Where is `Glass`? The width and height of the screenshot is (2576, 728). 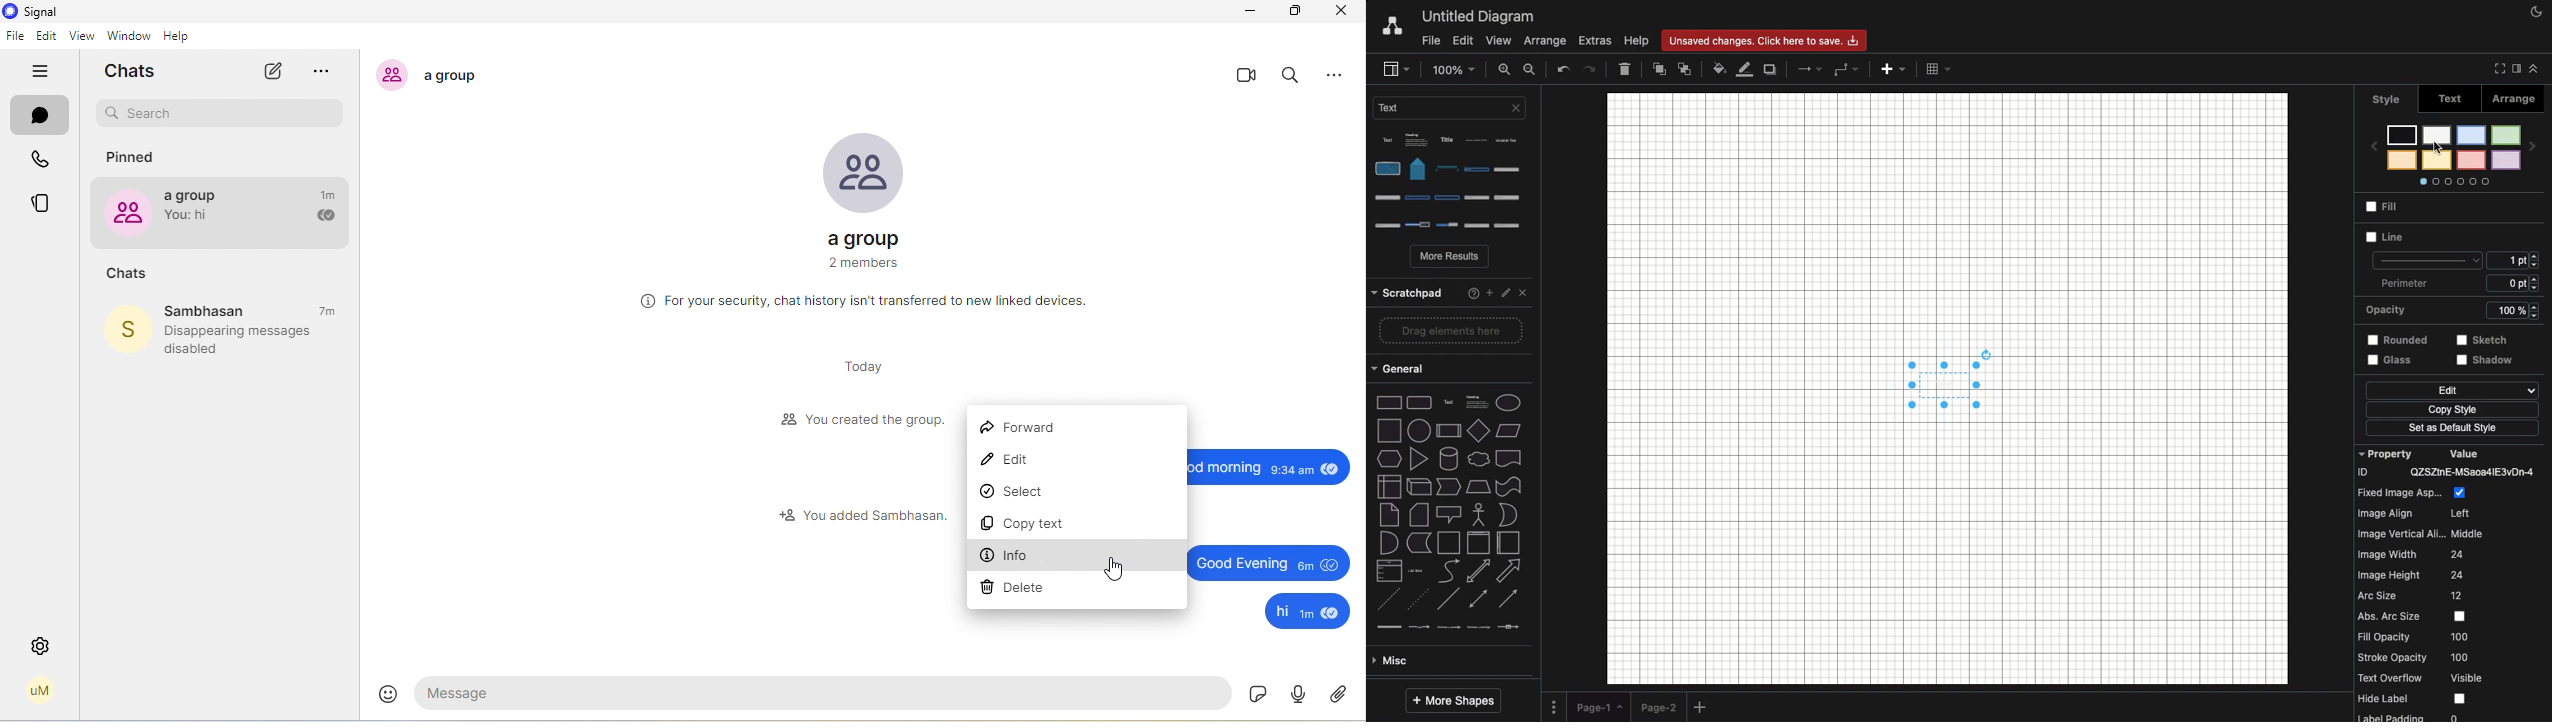 Glass is located at coordinates (2391, 362).